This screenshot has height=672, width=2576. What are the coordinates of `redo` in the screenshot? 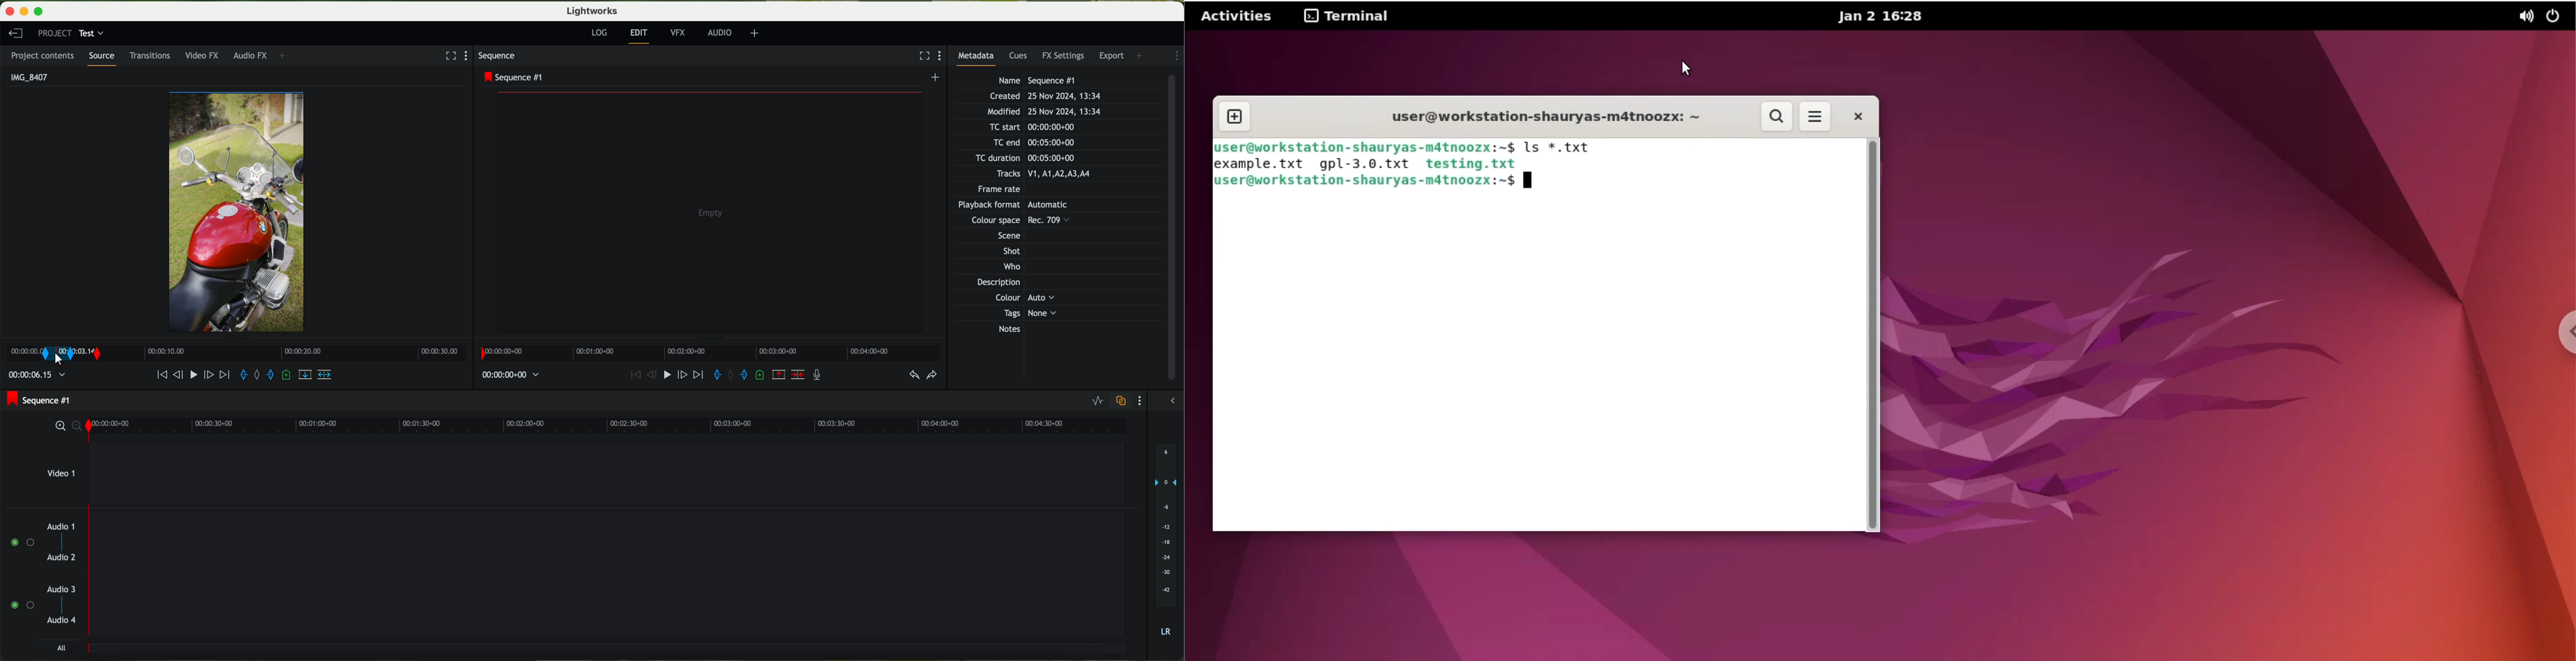 It's located at (932, 376).